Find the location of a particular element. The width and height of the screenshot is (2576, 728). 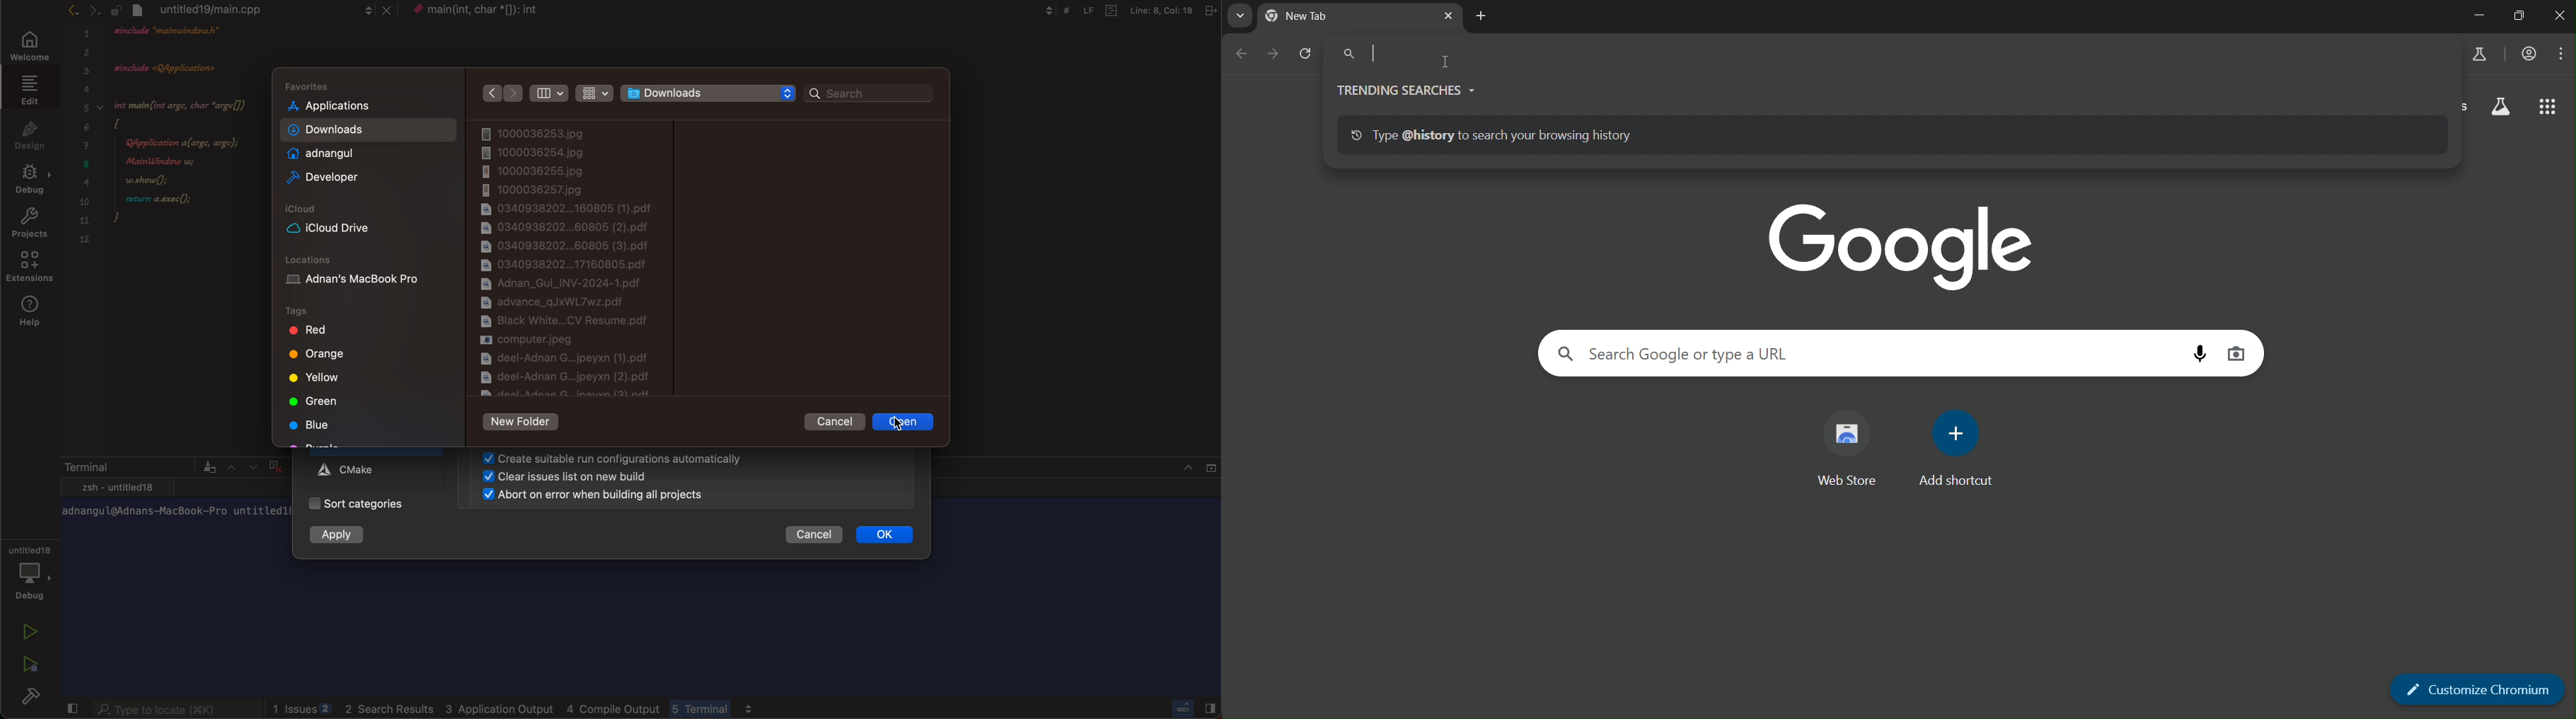

go back one page is located at coordinates (1242, 55).